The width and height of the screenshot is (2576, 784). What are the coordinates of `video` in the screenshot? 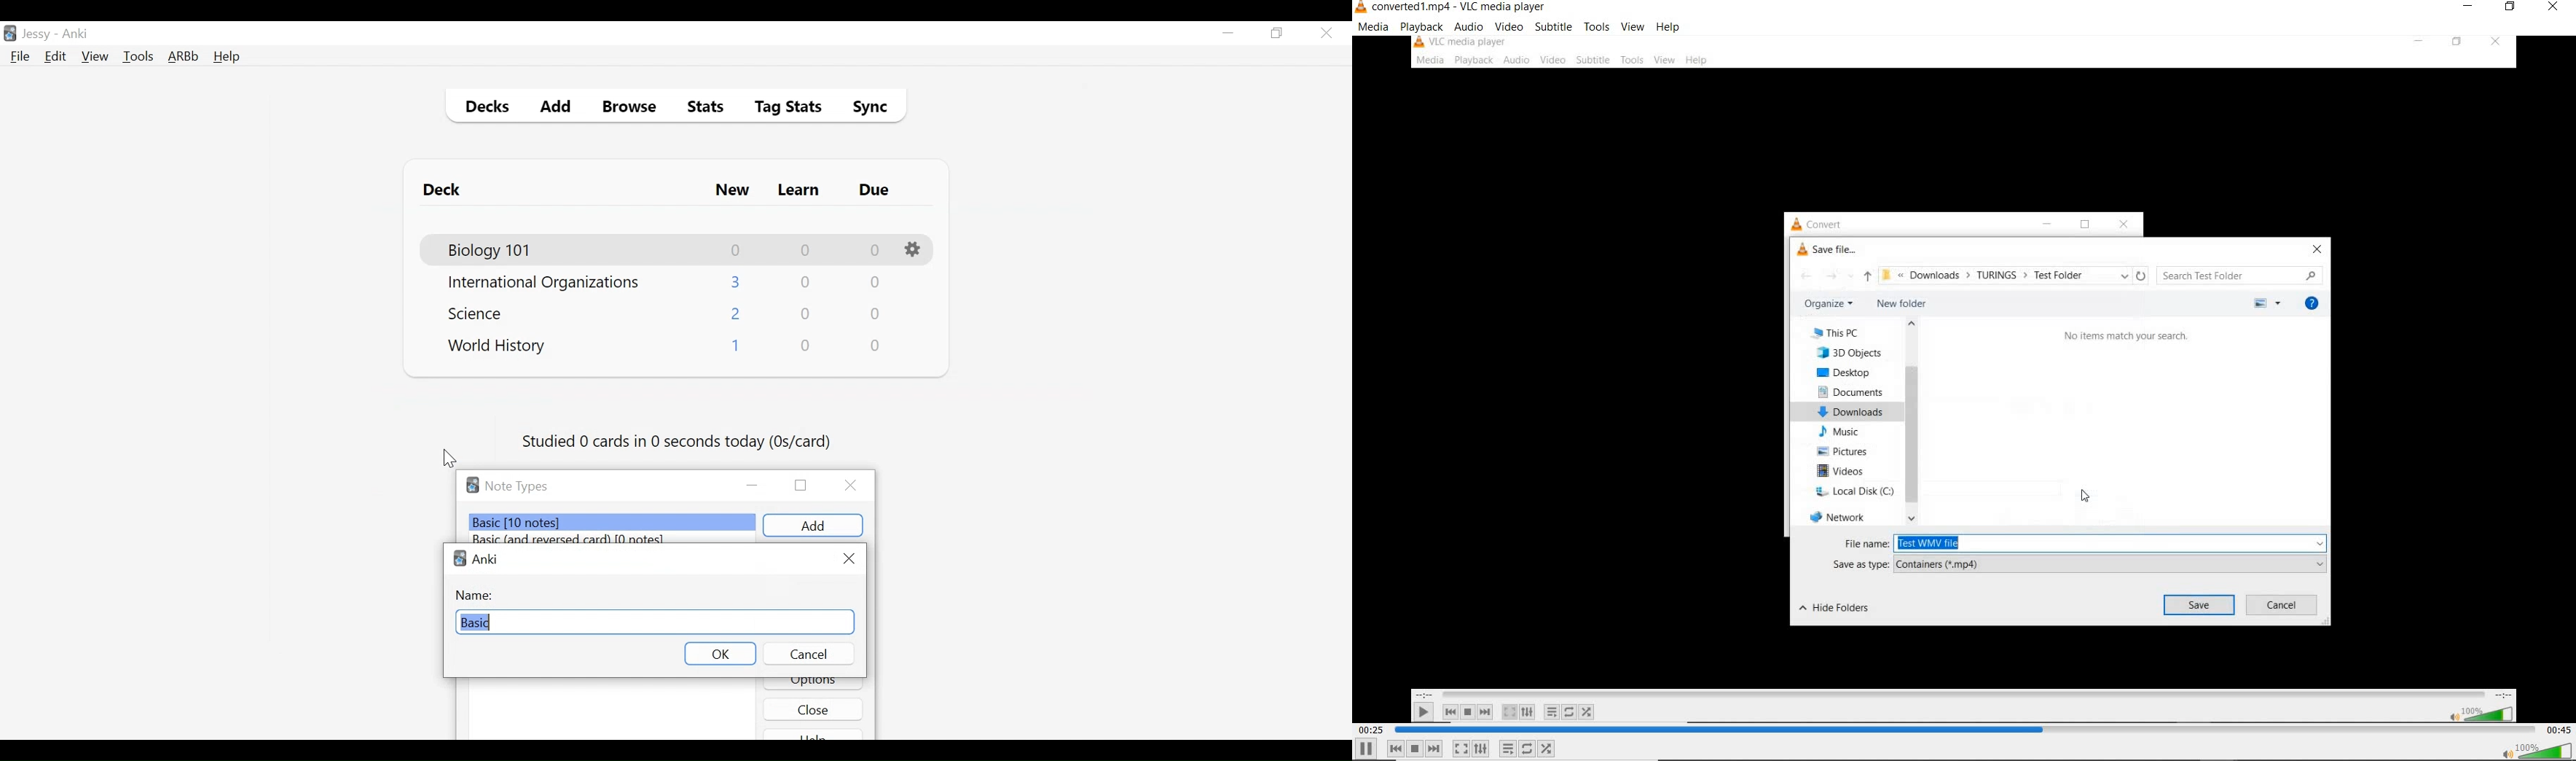 It's located at (1508, 27).